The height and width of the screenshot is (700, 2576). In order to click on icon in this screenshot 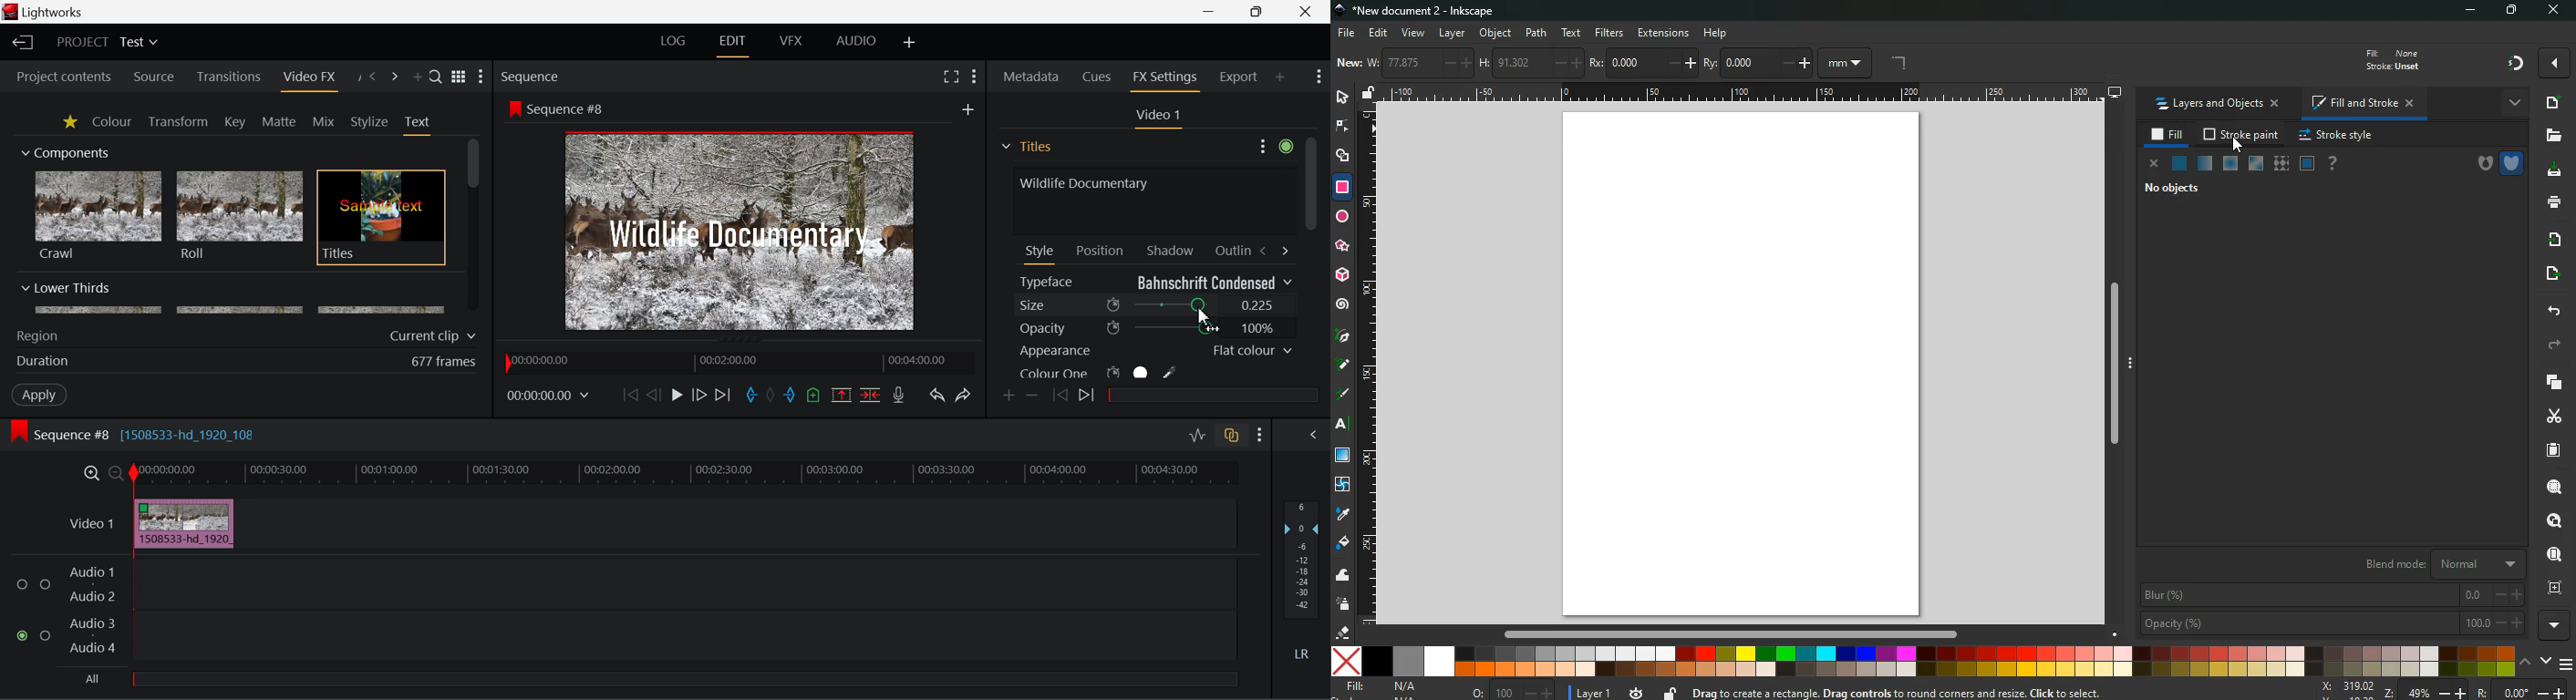, I will do `click(18, 432)`.